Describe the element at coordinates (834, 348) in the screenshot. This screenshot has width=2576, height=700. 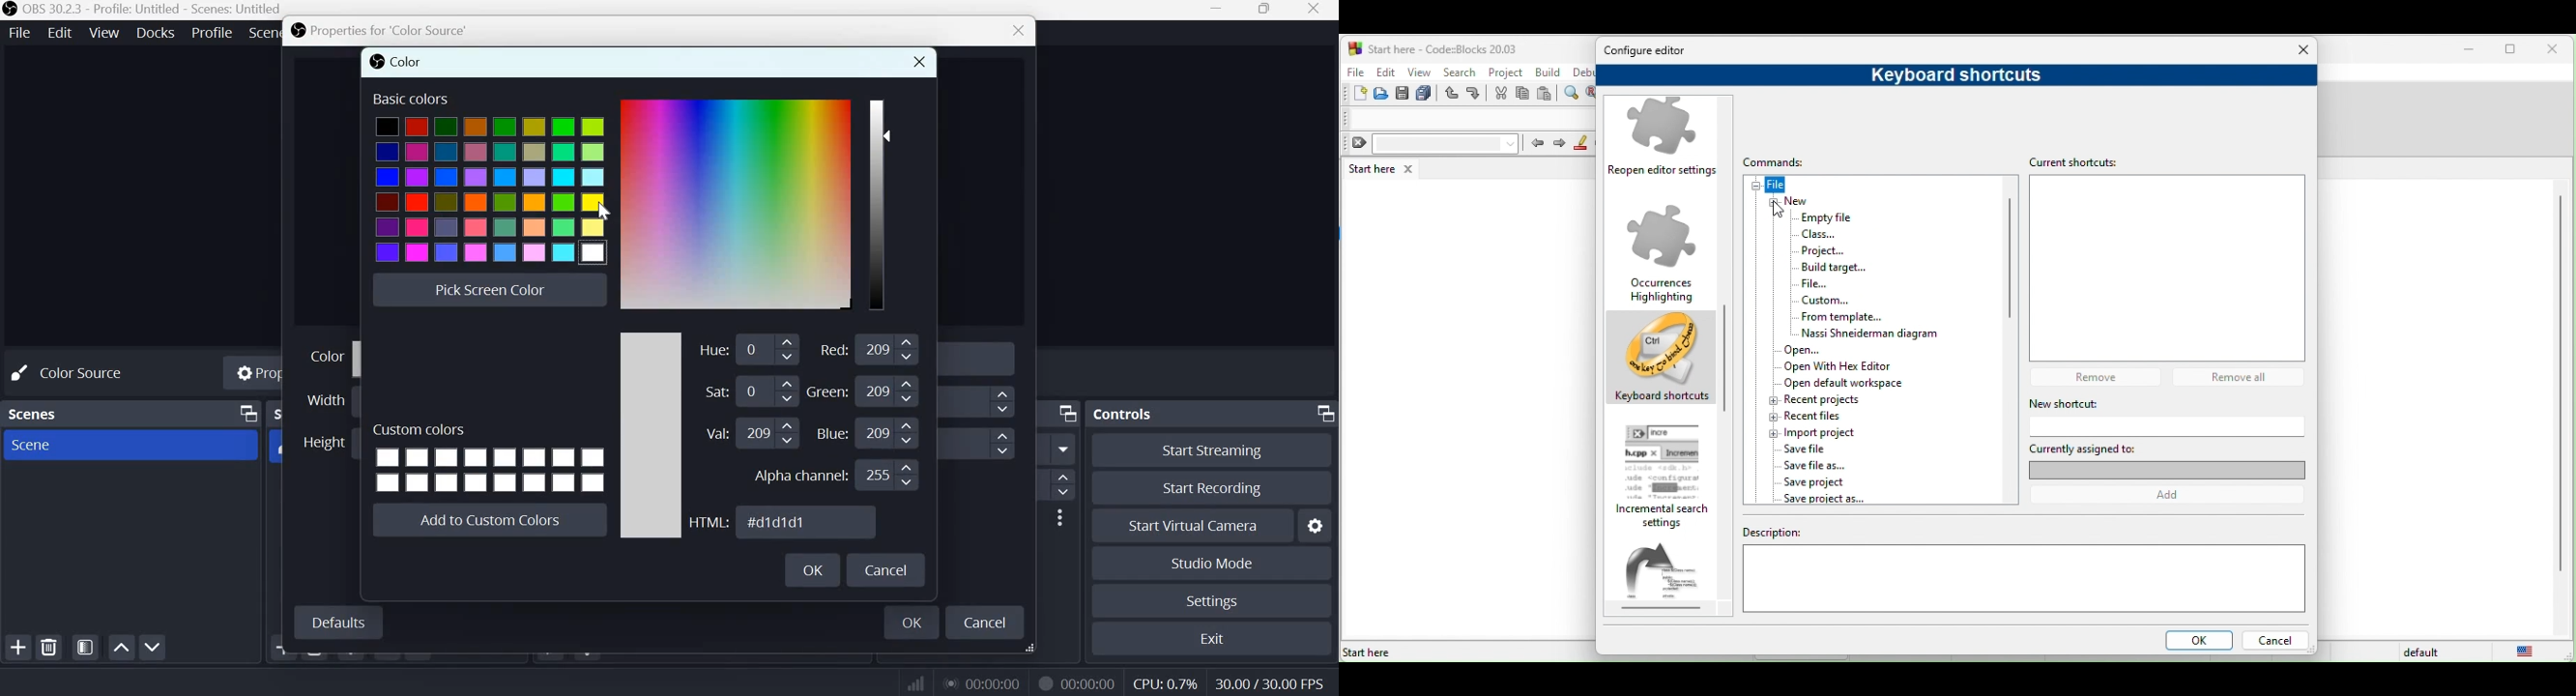
I see `Red` at that location.